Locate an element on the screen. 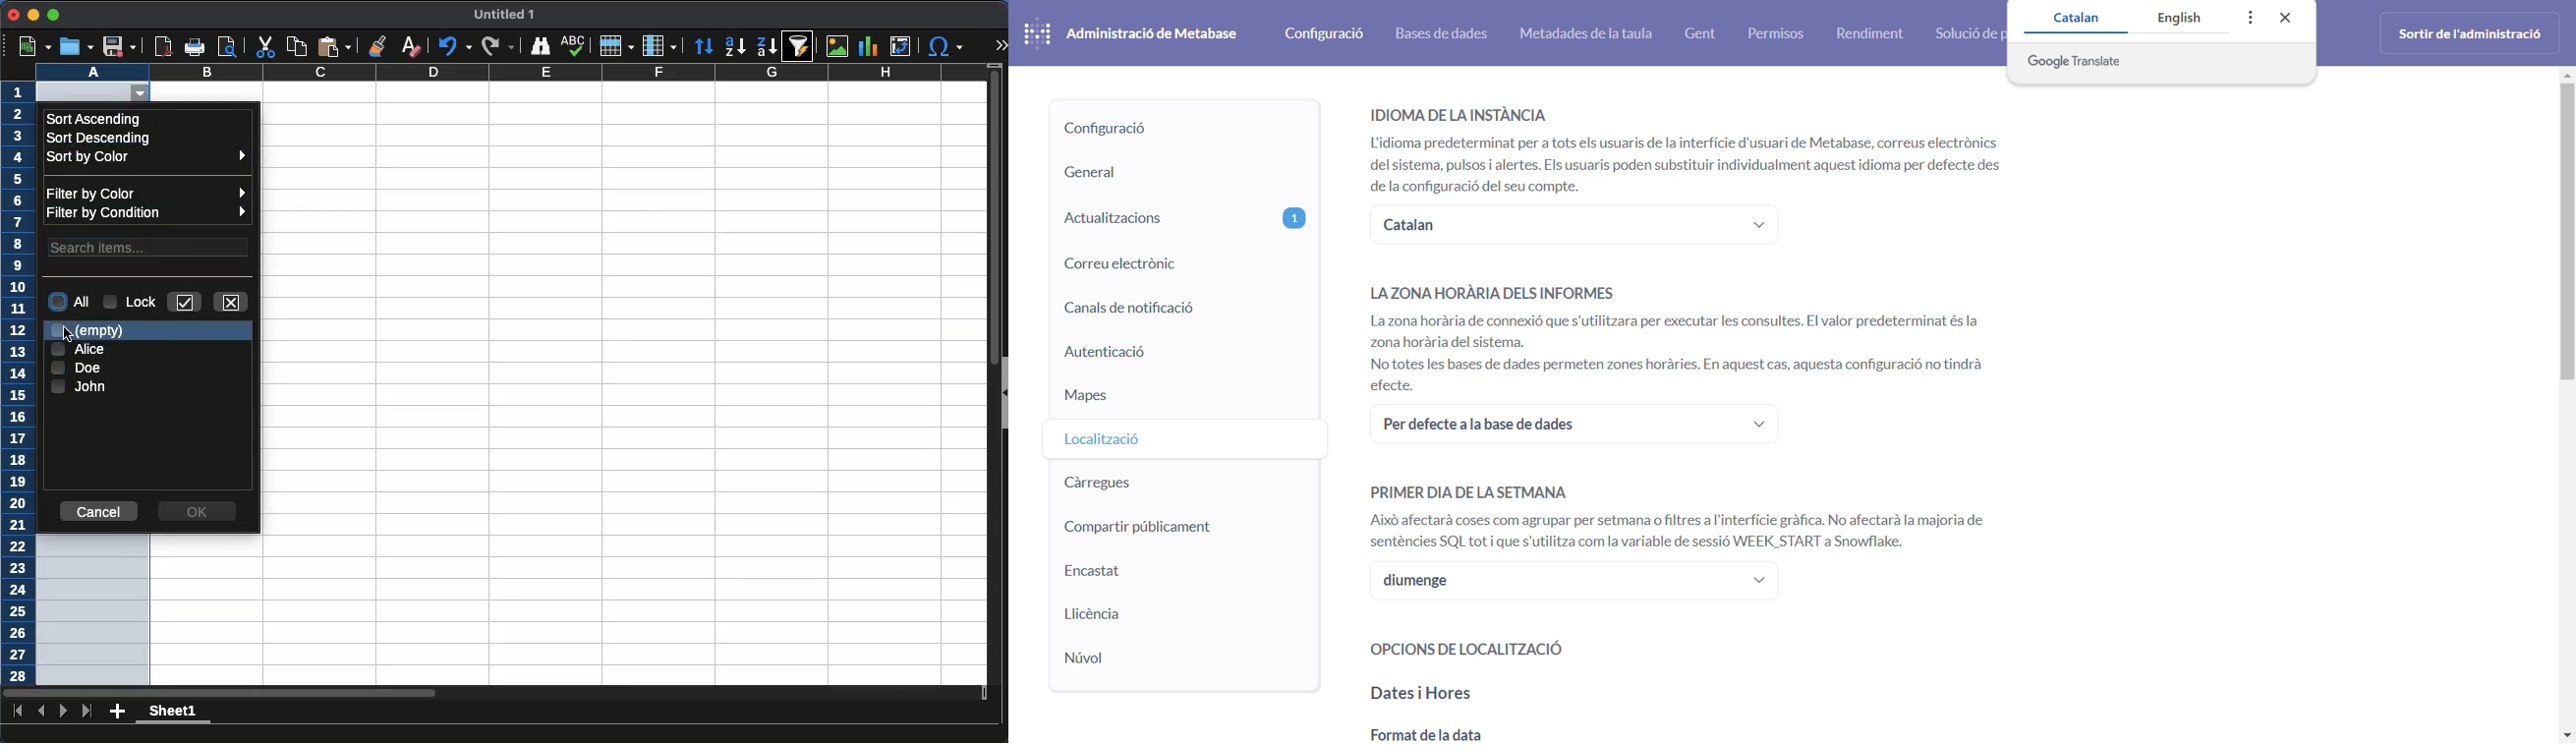  open is located at coordinates (77, 46).